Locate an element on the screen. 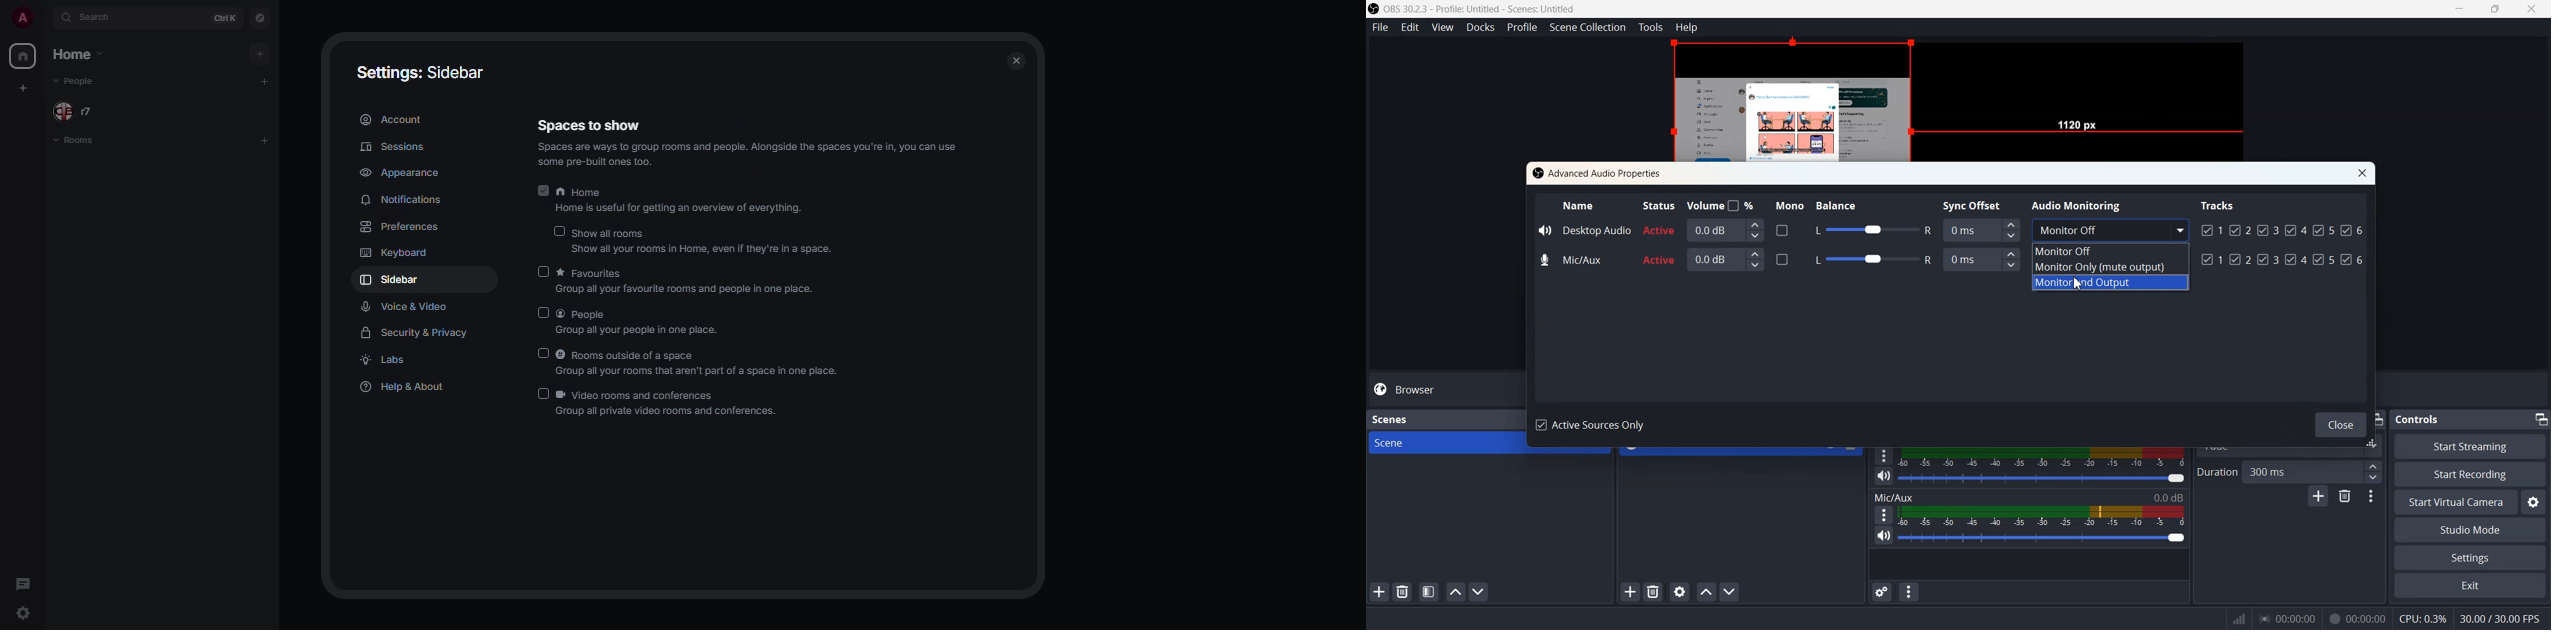  Advance audio properties is located at coordinates (1880, 592).